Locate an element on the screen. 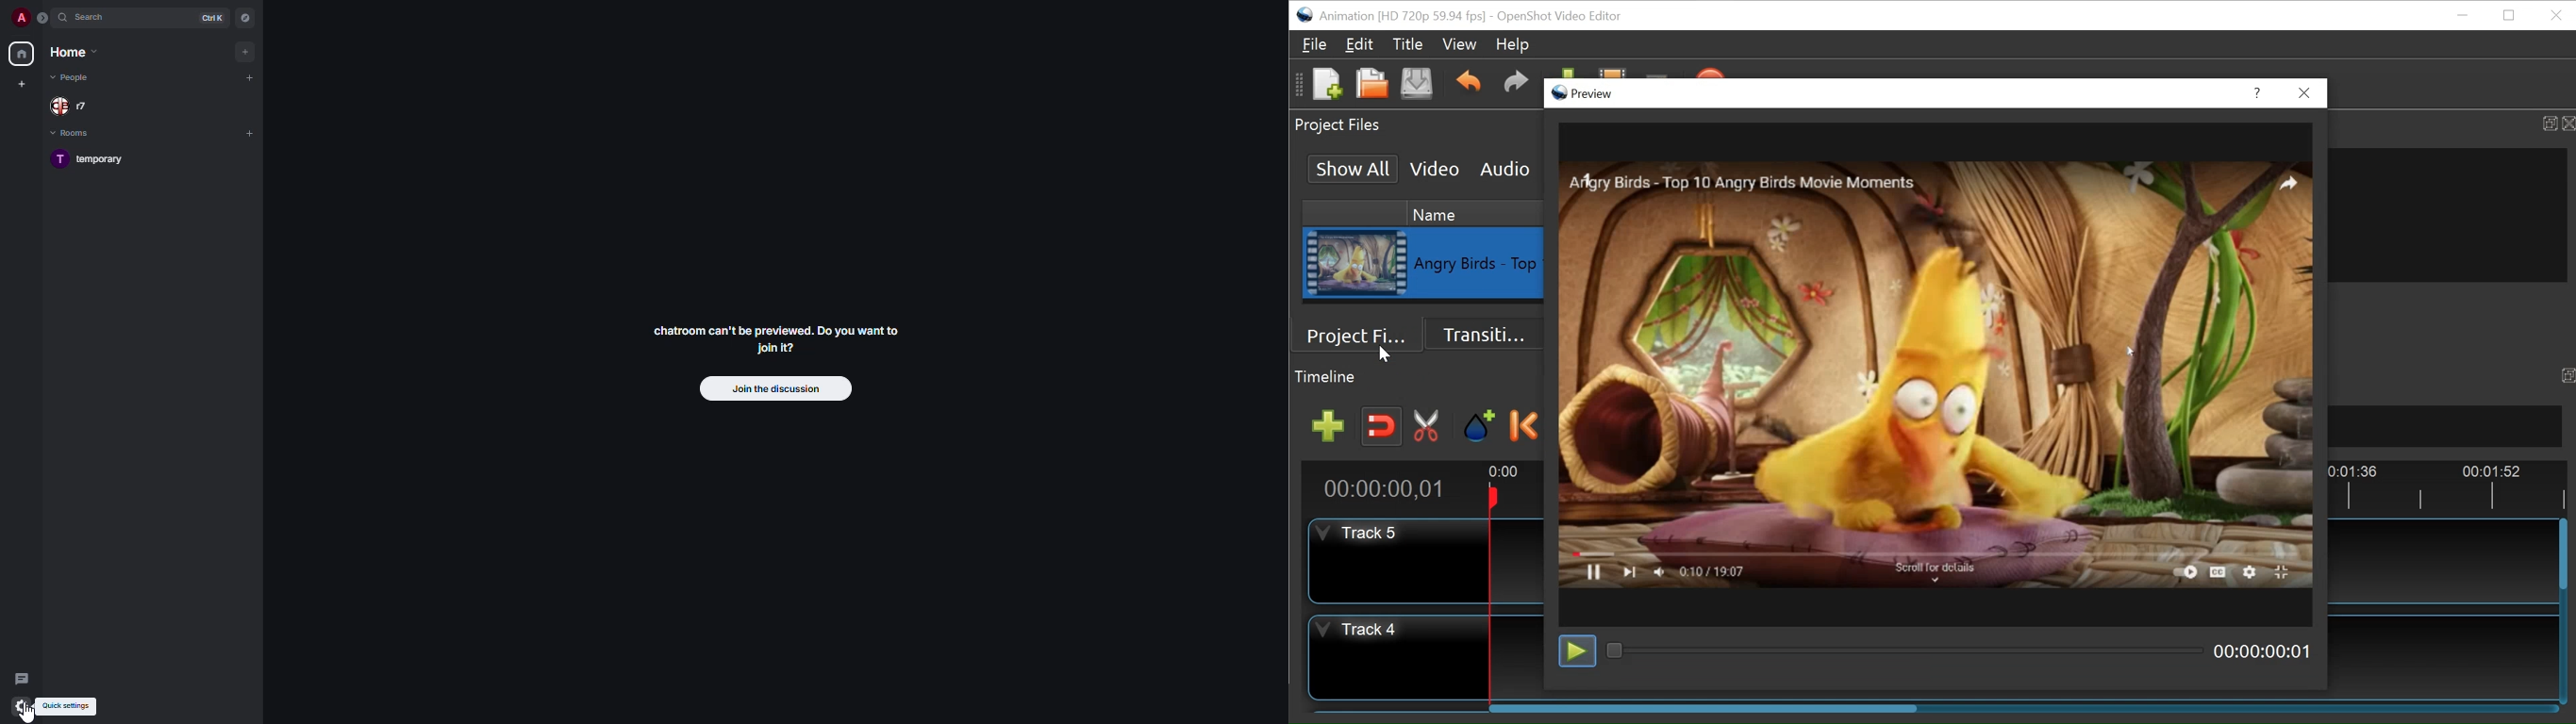  View is located at coordinates (1457, 44).